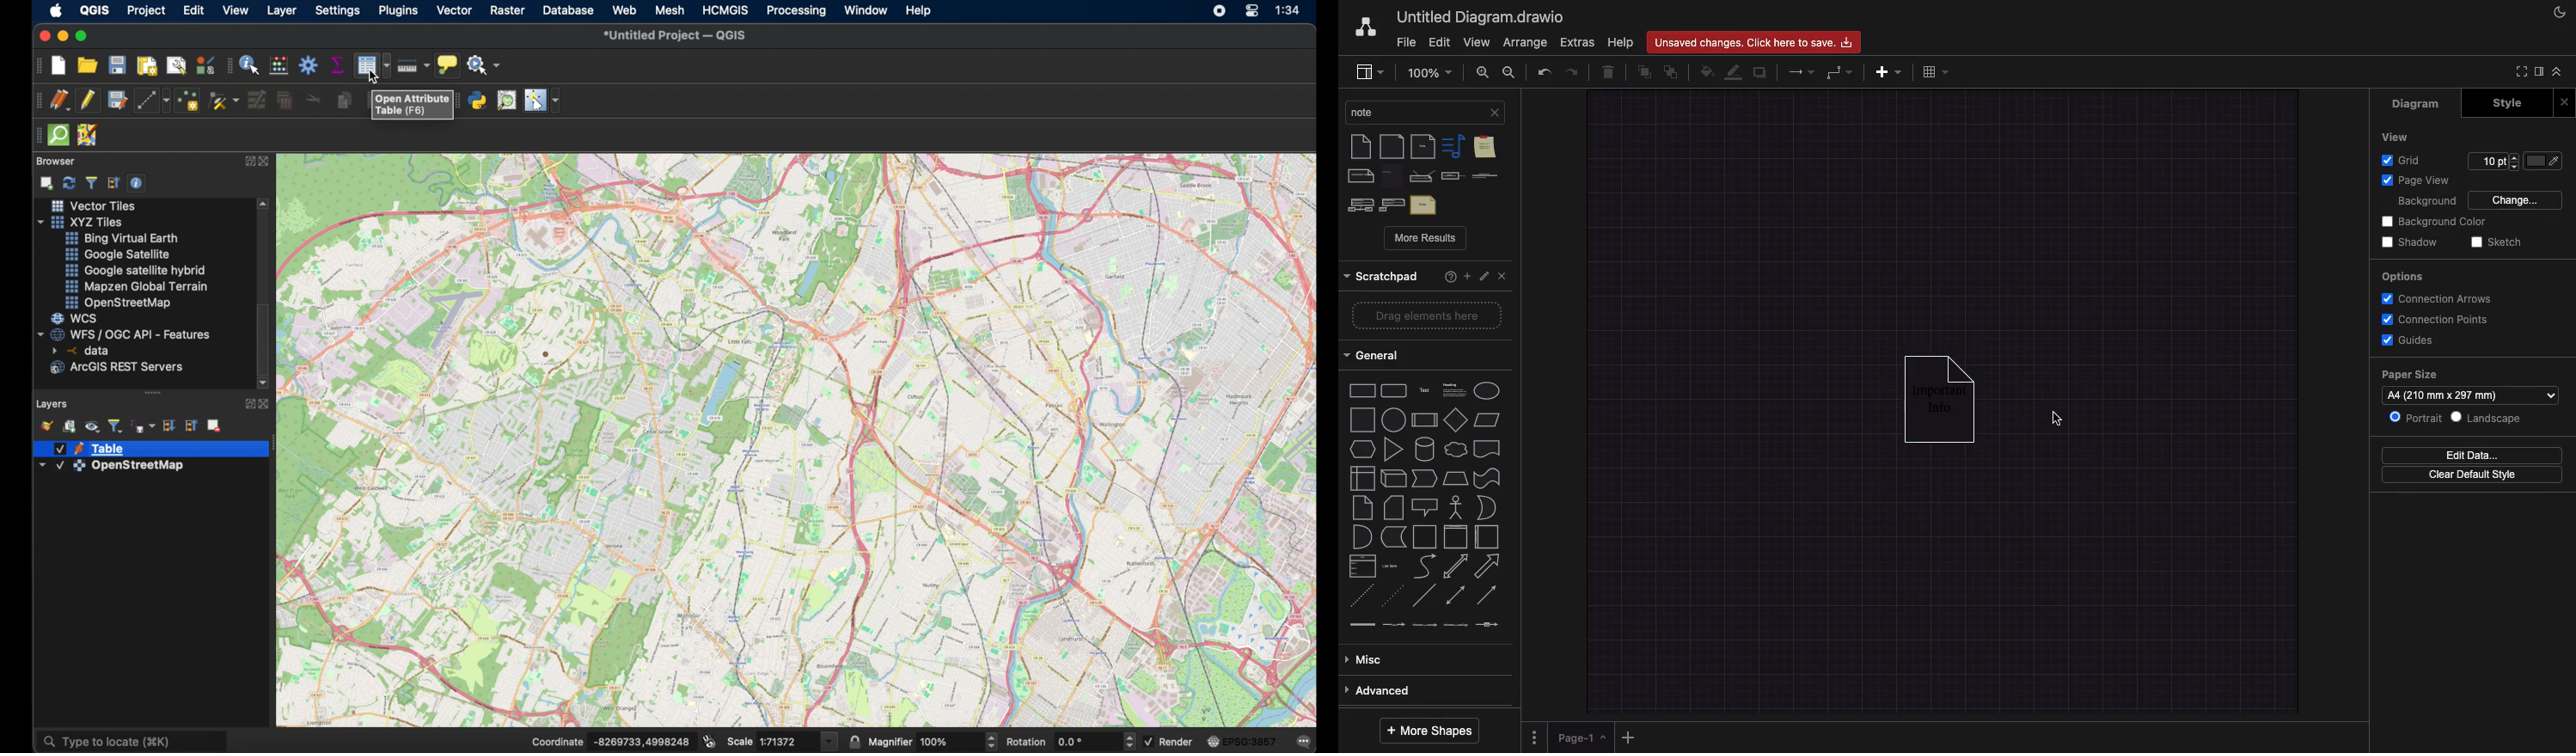 The image size is (2576, 756). What do you see at coordinates (1505, 278) in the screenshot?
I see `Close` at bounding box center [1505, 278].